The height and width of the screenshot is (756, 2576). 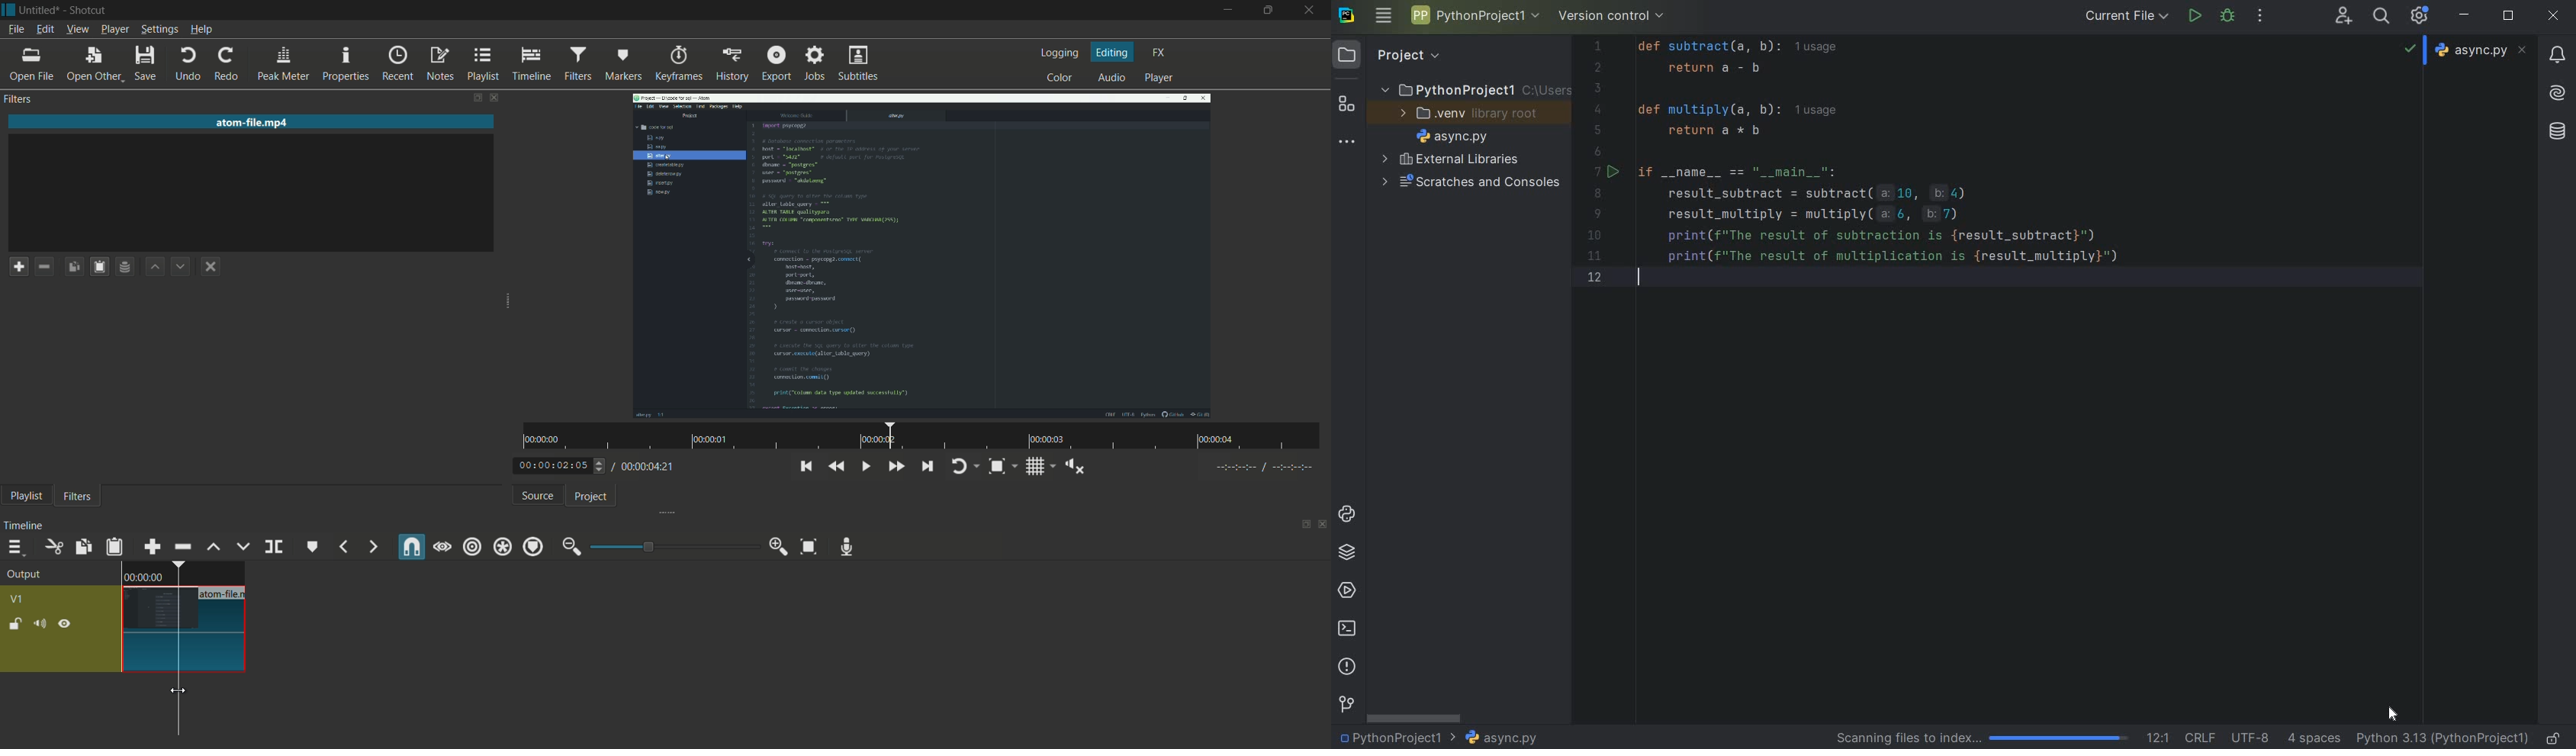 I want to click on git, so click(x=1346, y=705).